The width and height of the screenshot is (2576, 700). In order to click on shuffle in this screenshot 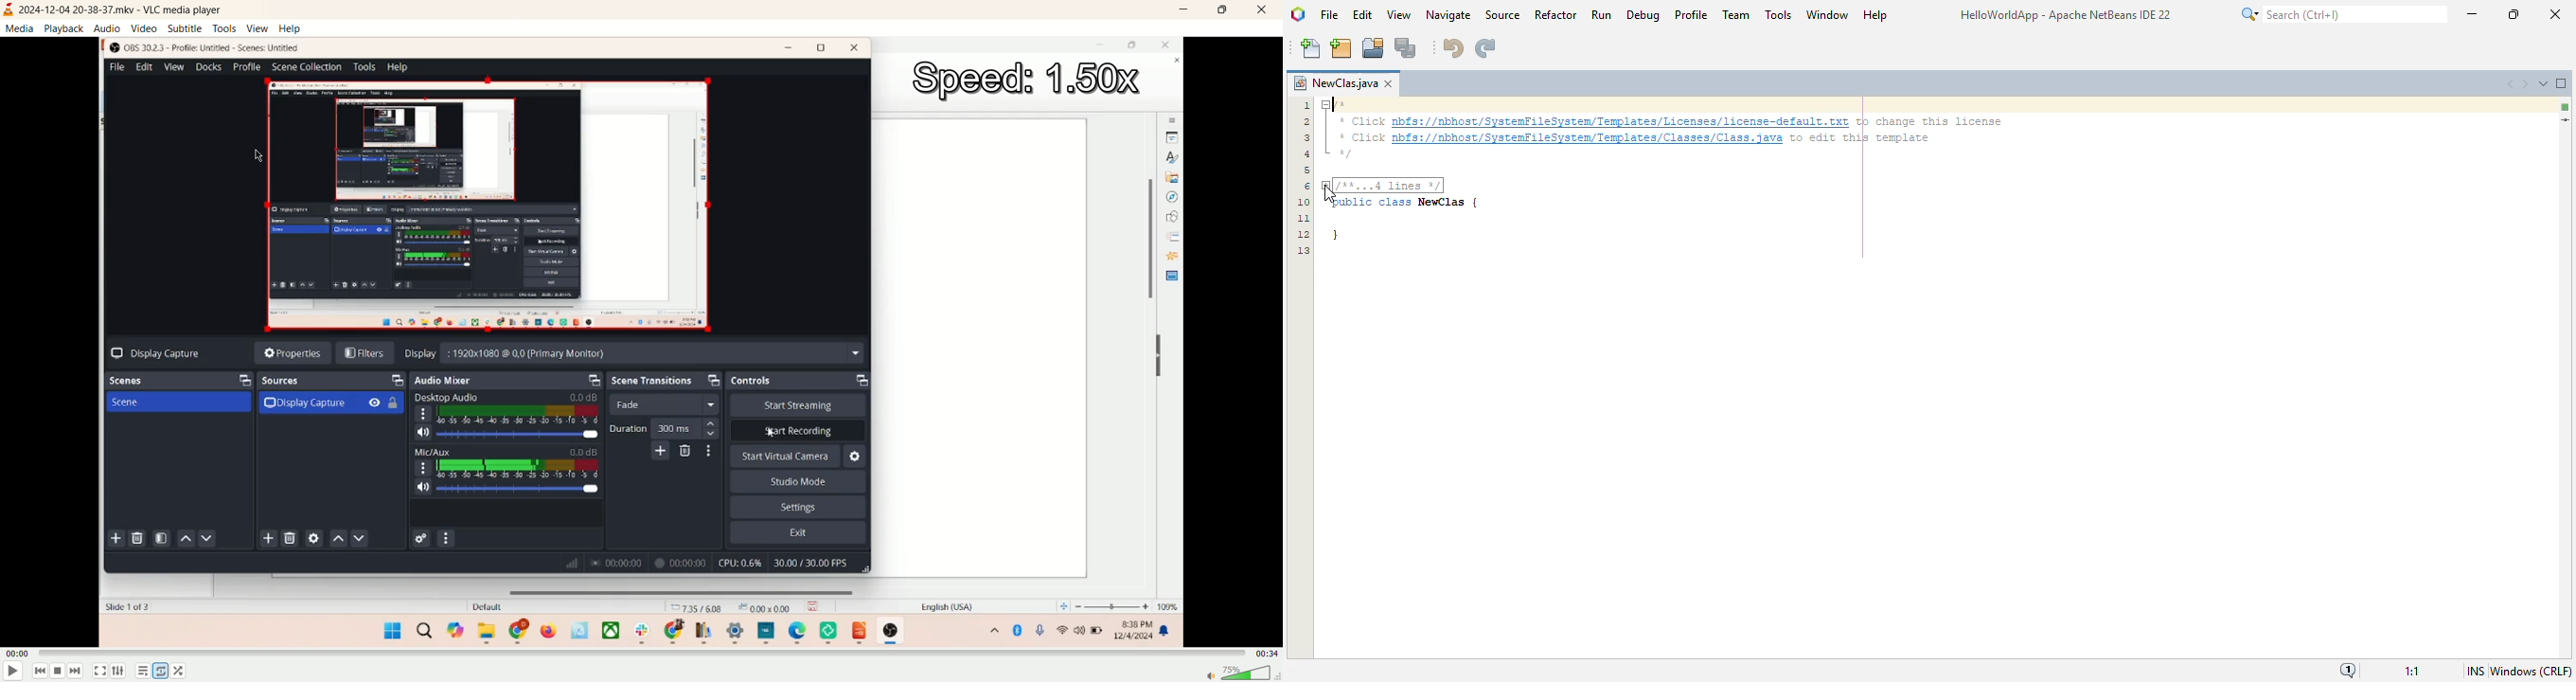, I will do `click(186, 670)`.